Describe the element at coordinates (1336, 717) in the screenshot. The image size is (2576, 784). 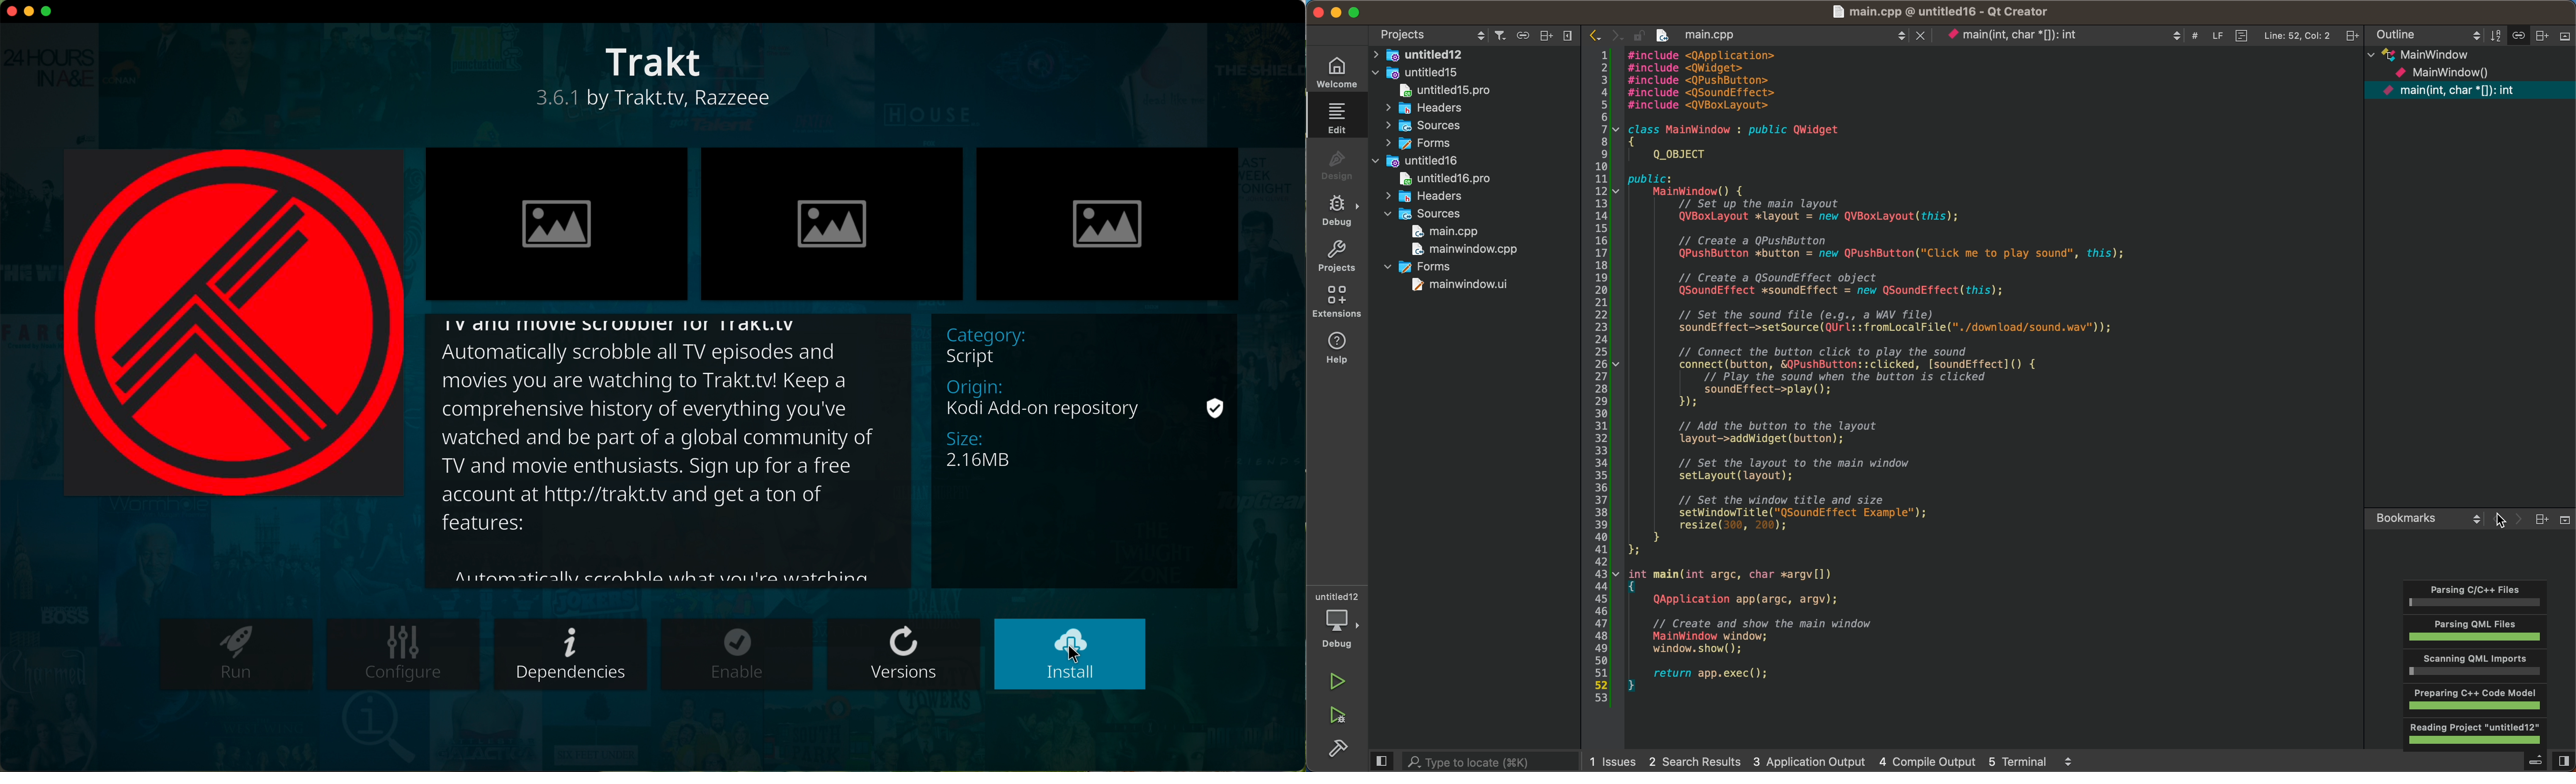
I see `run and debug` at that location.